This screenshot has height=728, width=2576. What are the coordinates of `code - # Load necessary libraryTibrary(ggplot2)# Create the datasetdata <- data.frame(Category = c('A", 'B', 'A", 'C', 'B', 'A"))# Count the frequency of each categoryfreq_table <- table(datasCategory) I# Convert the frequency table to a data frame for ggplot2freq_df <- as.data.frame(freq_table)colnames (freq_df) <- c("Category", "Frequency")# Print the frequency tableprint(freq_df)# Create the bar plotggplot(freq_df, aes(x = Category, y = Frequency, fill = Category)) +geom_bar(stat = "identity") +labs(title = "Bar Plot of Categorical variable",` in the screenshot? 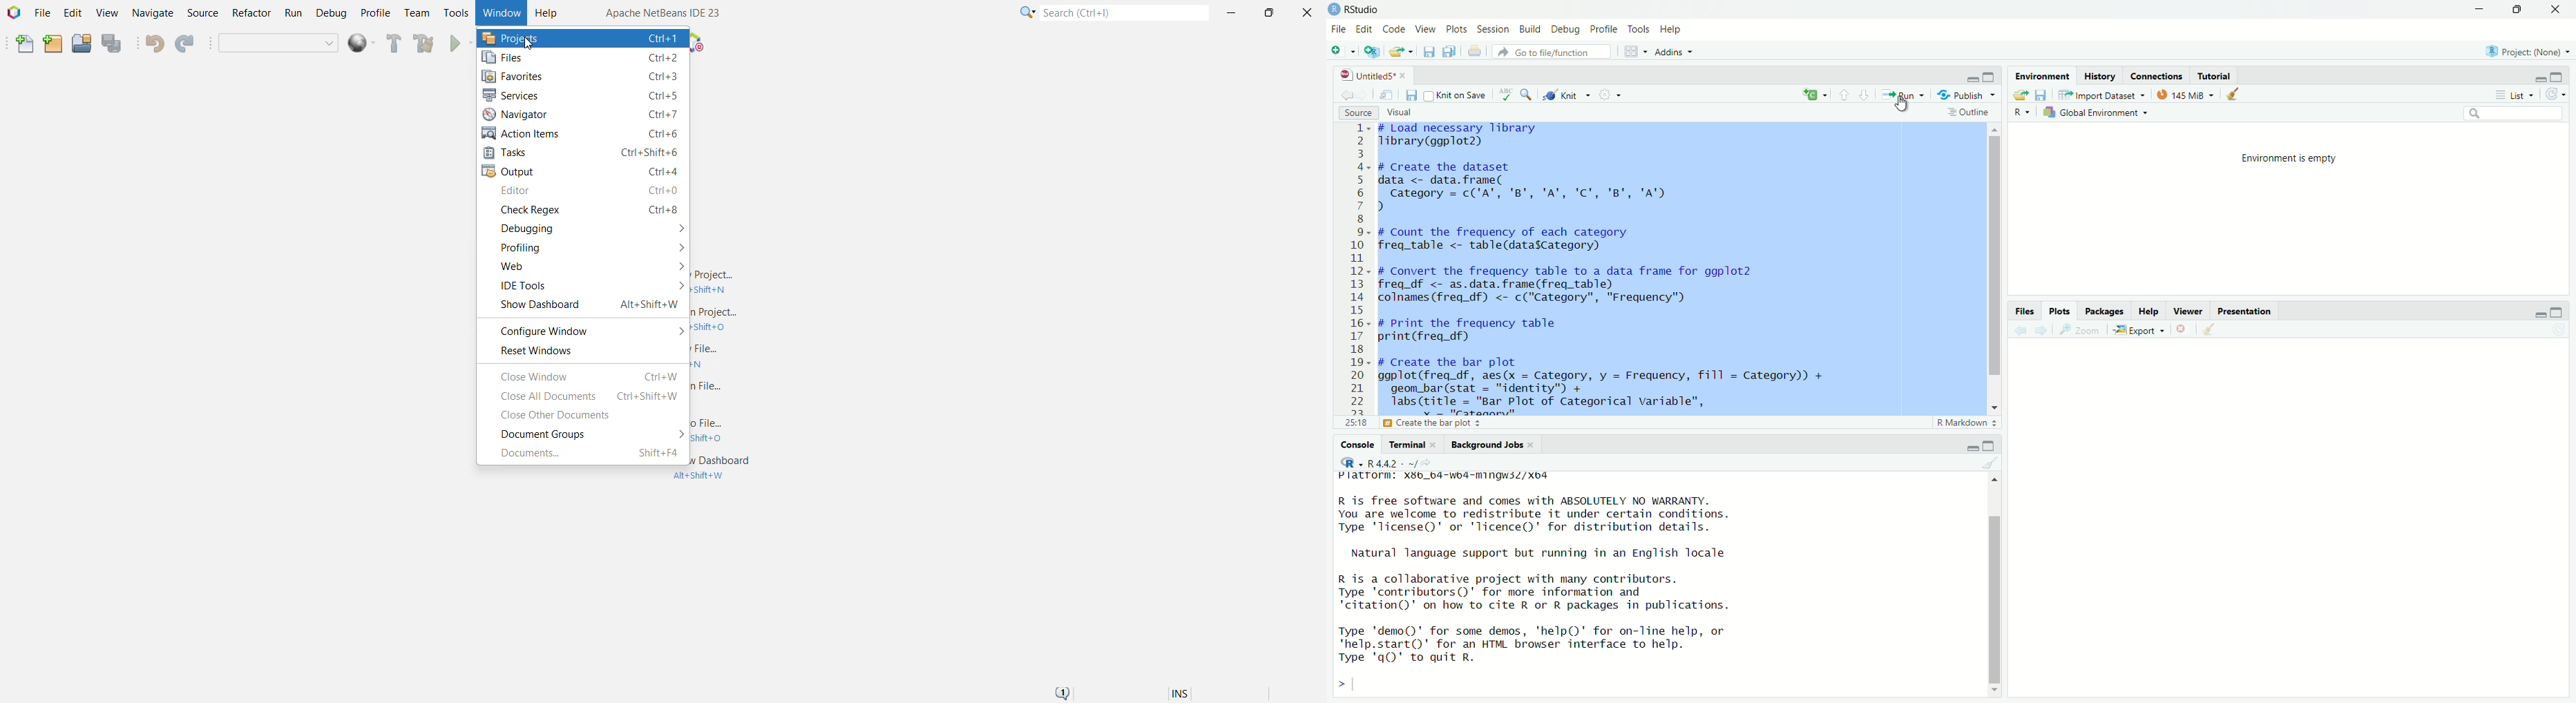 It's located at (1679, 269).